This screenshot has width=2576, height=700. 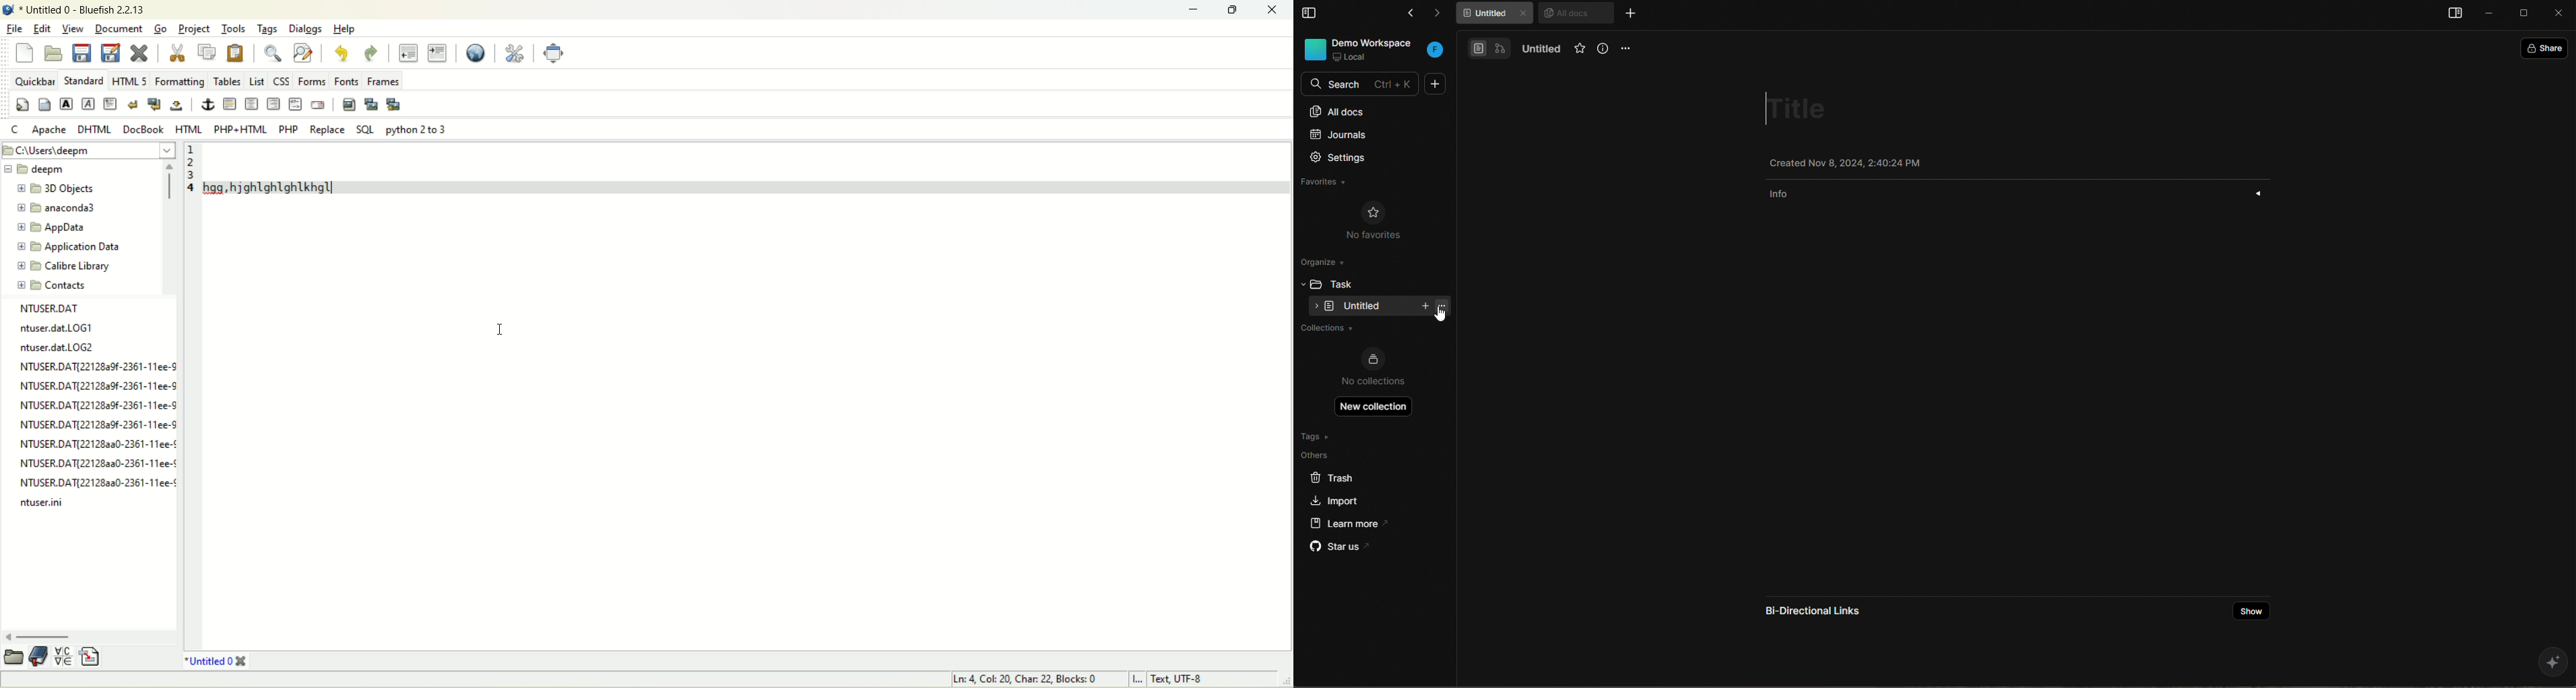 What do you see at coordinates (1442, 306) in the screenshot?
I see `task options` at bounding box center [1442, 306].